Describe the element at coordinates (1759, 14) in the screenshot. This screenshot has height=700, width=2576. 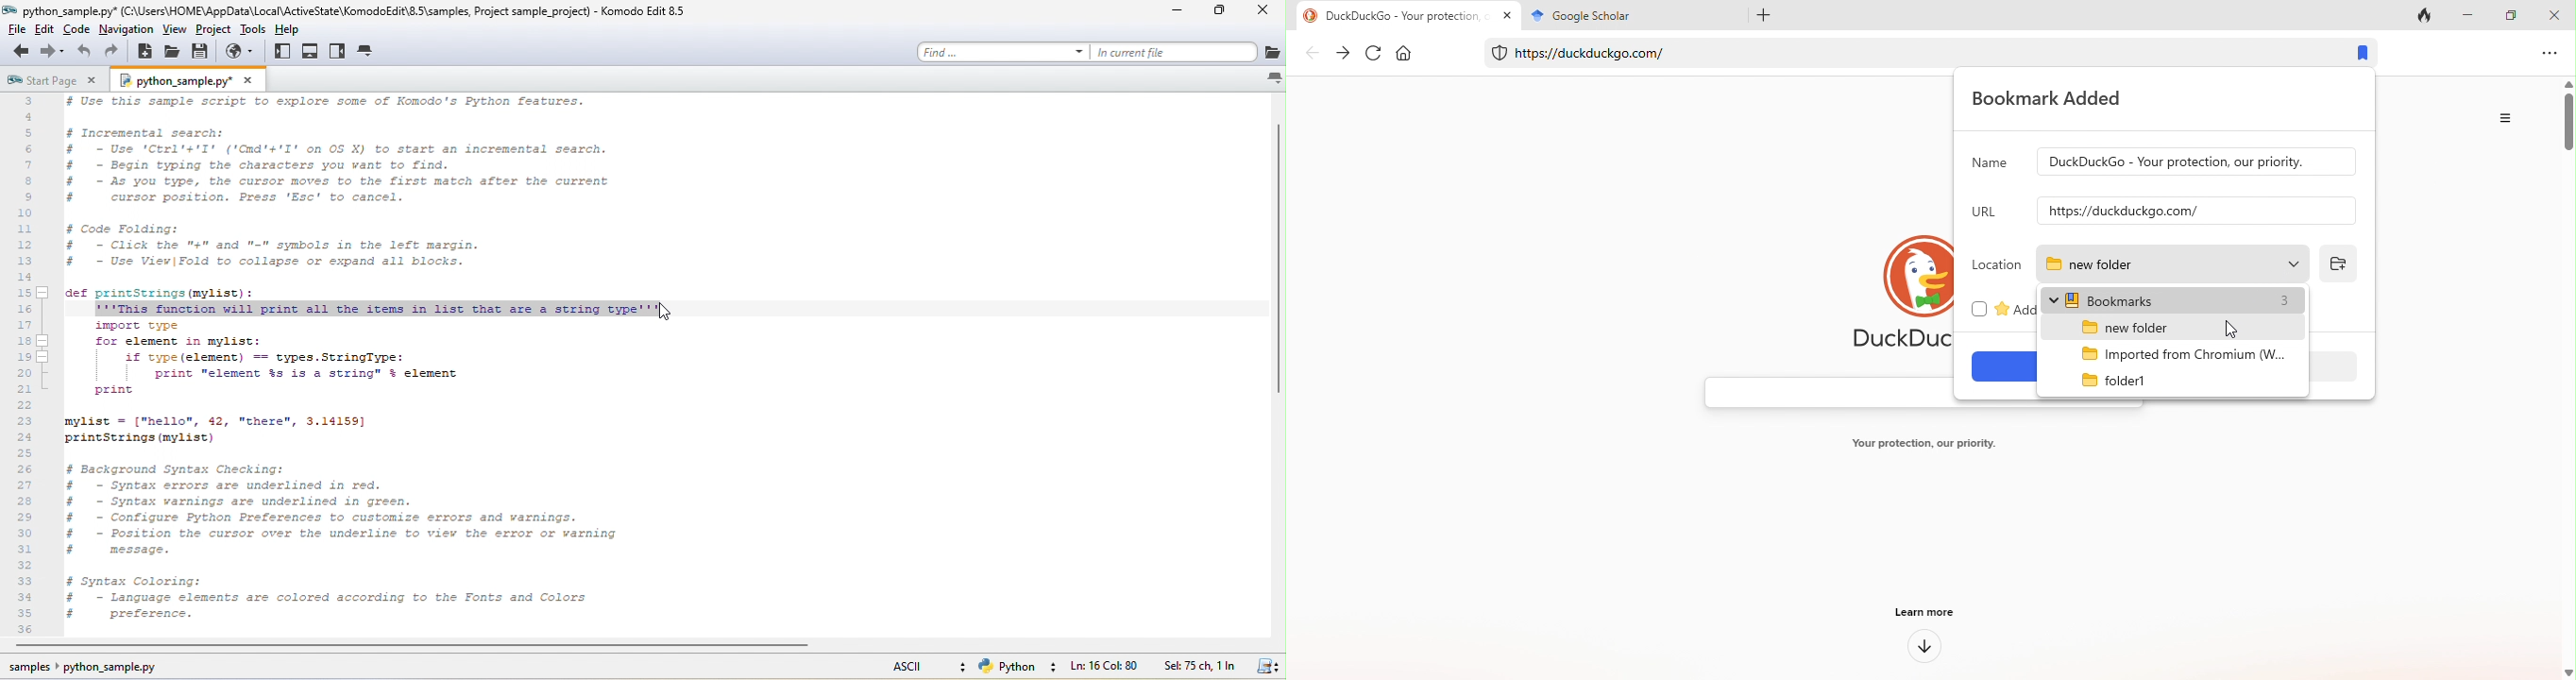
I see `add tab` at that location.